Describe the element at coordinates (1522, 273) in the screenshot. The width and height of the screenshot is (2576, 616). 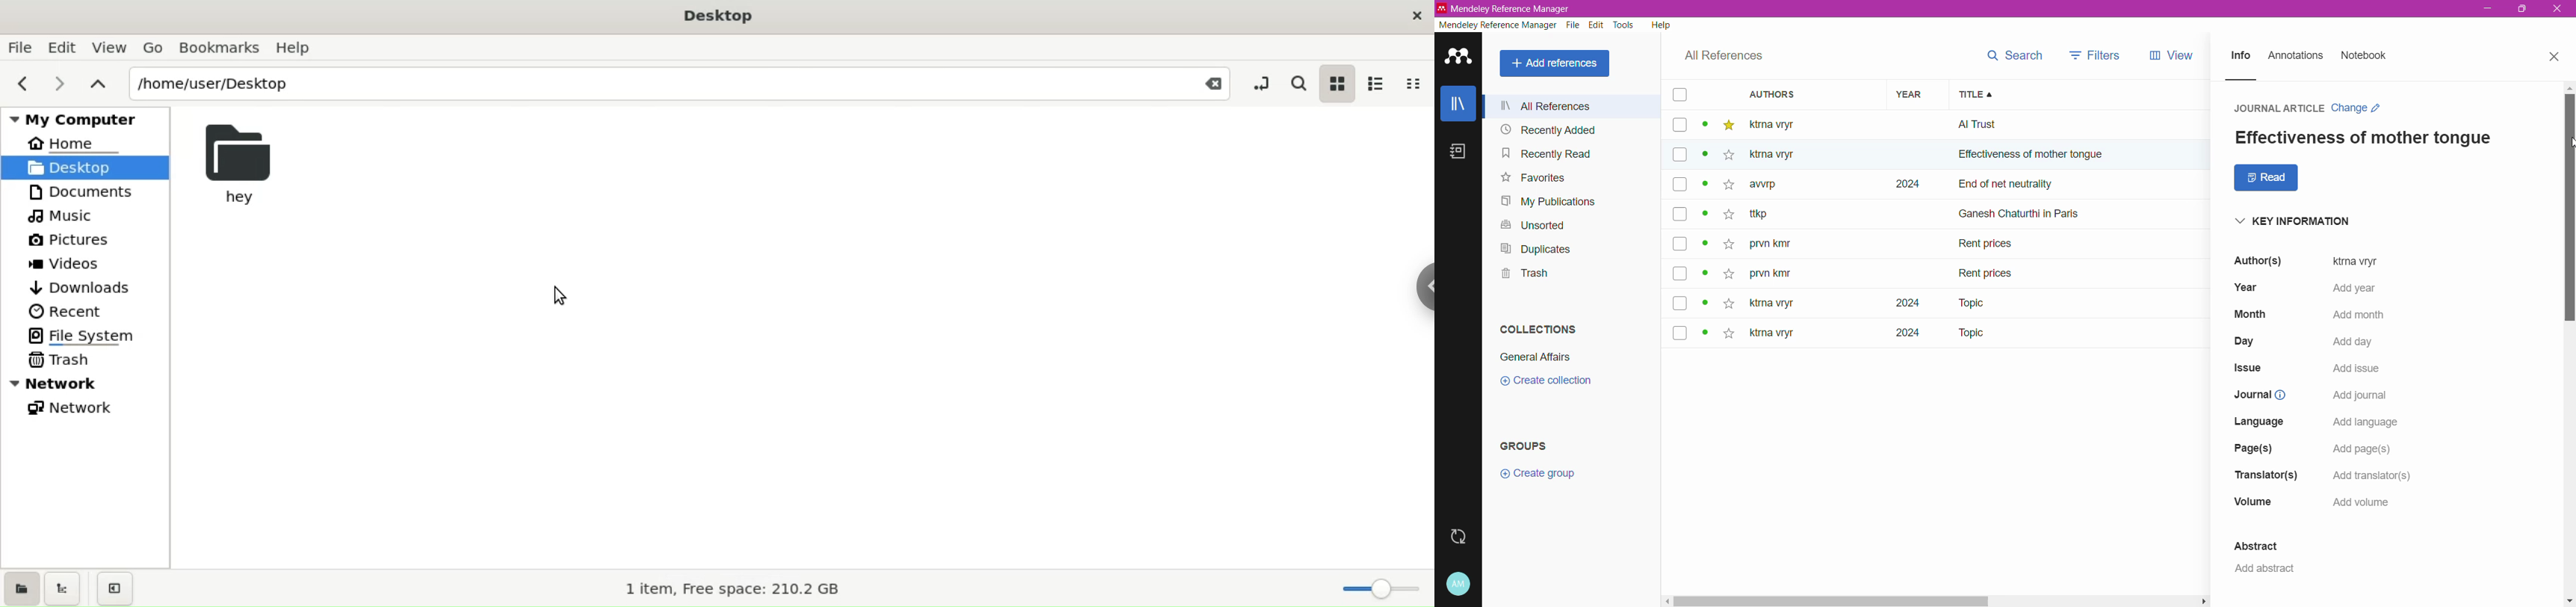
I see `Trash` at that location.